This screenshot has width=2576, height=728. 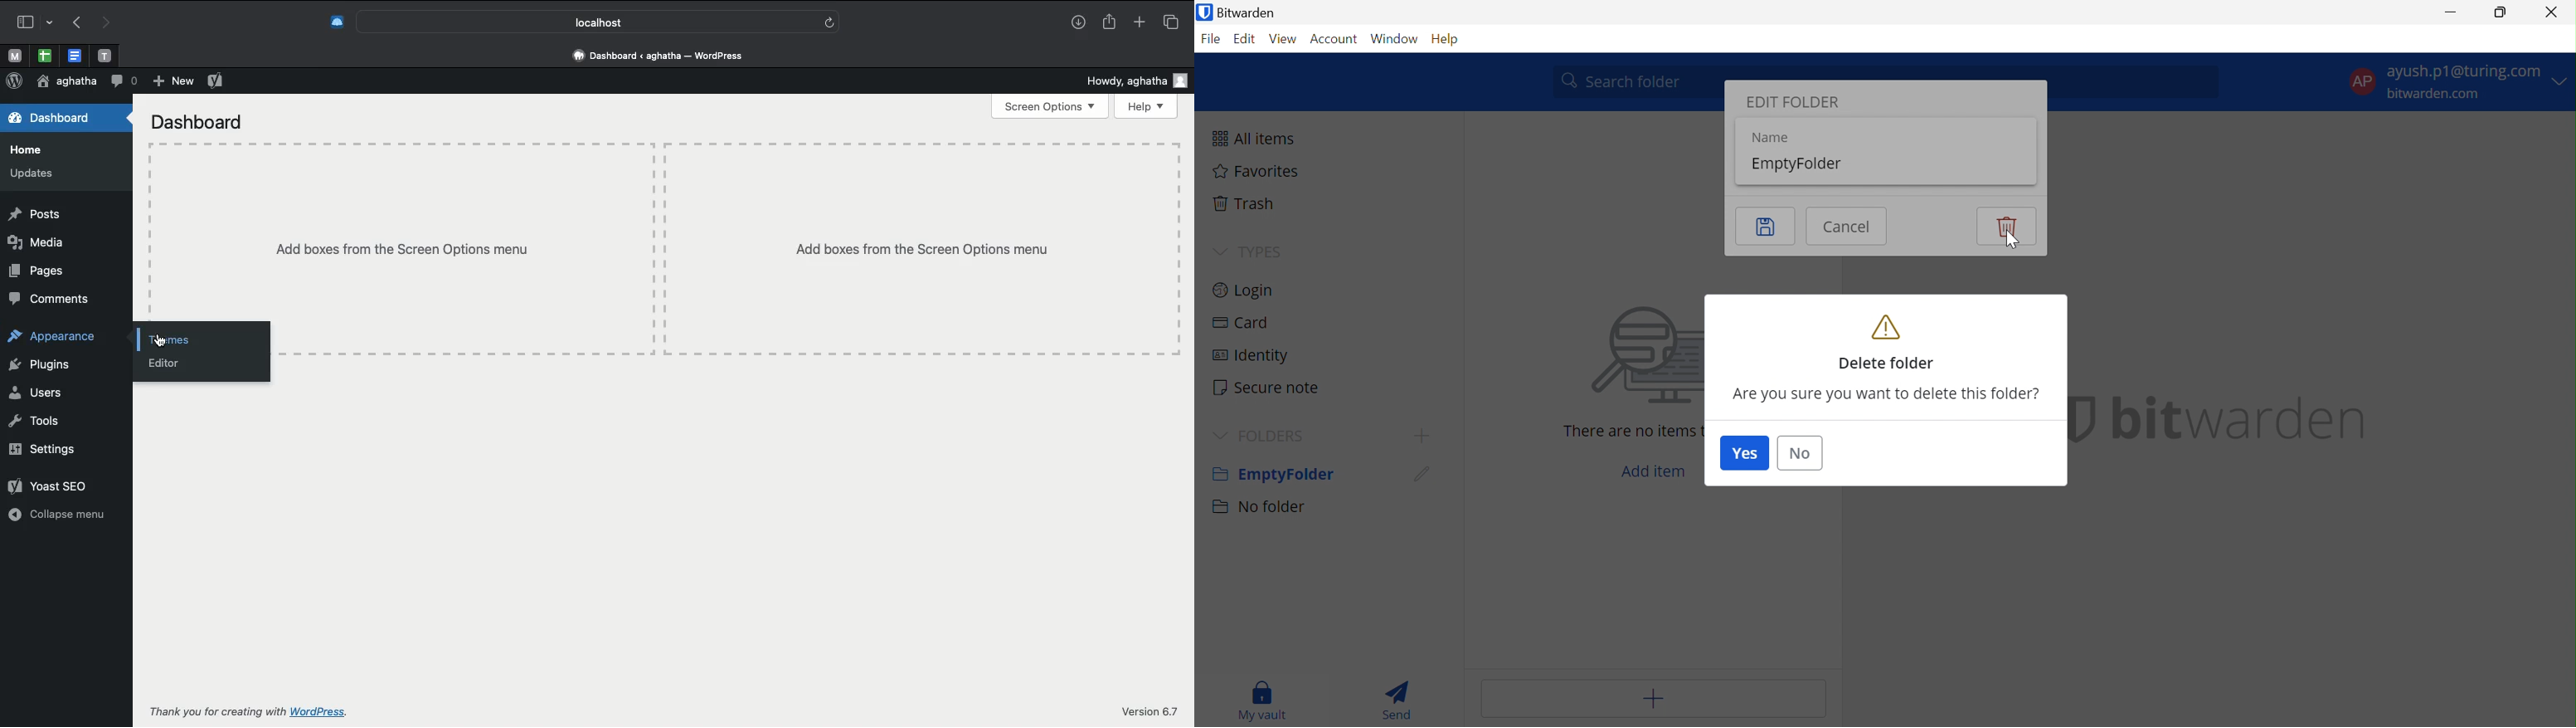 What do you see at coordinates (1222, 437) in the screenshot?
I see `Drop Down` at bounding box center [1222, 437].